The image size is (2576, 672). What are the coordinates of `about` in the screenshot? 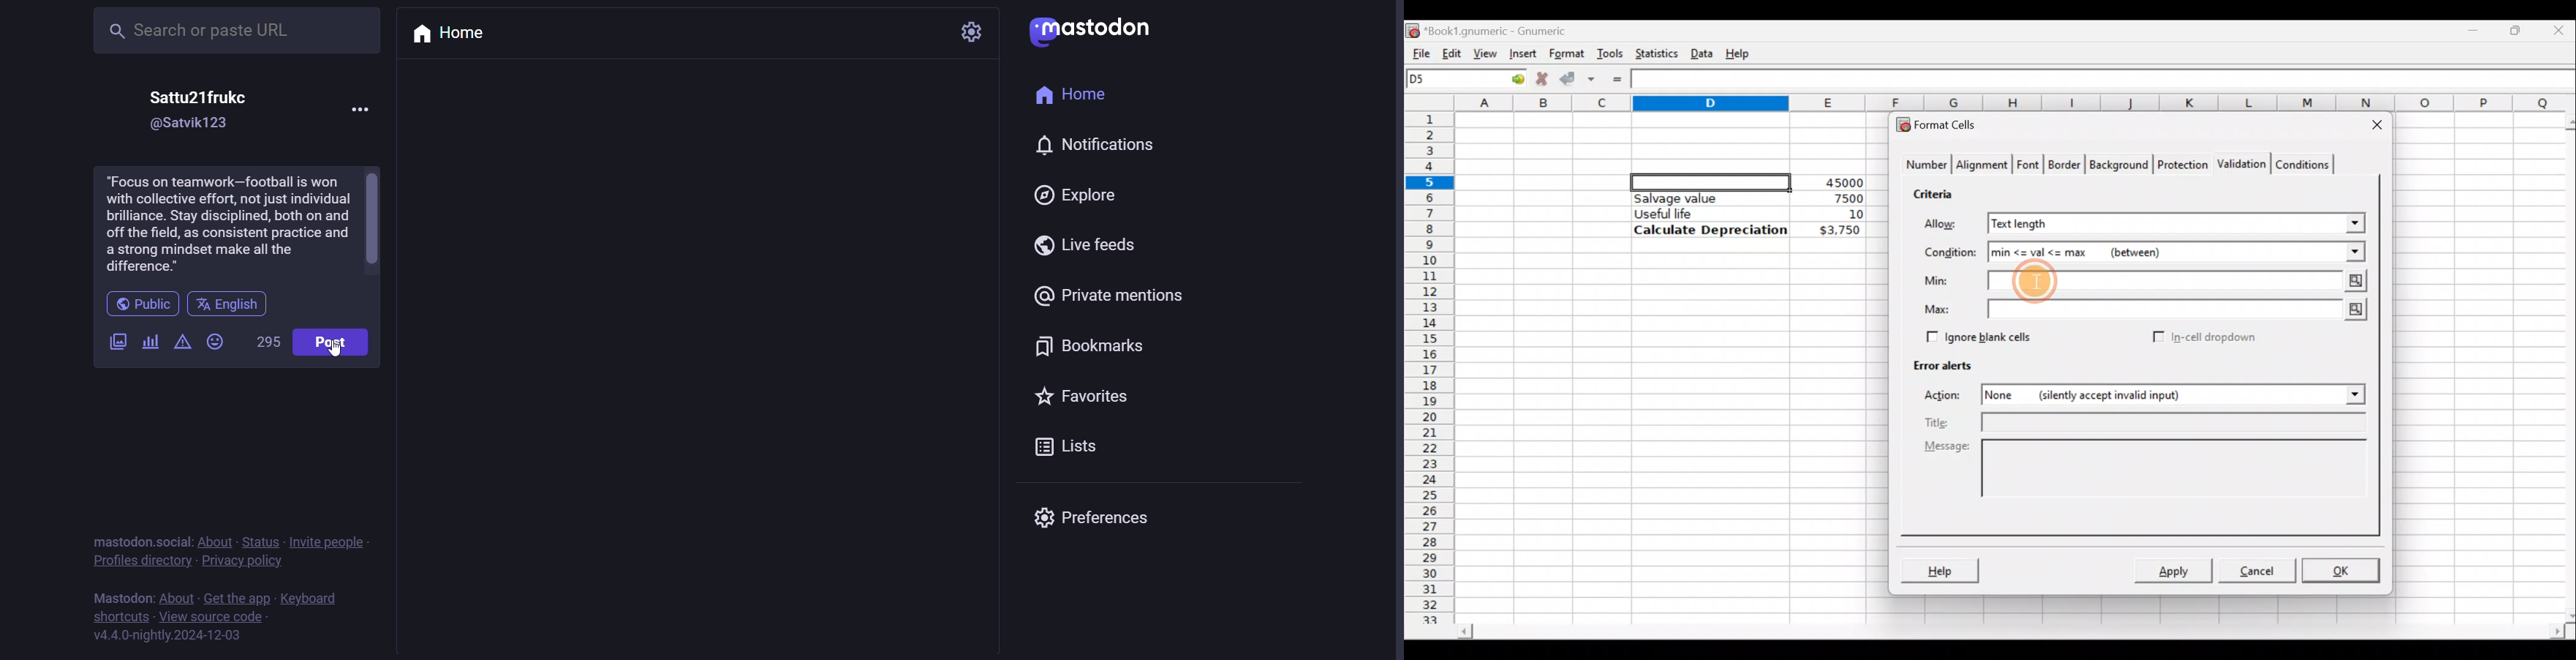 It's located at (175, 596).